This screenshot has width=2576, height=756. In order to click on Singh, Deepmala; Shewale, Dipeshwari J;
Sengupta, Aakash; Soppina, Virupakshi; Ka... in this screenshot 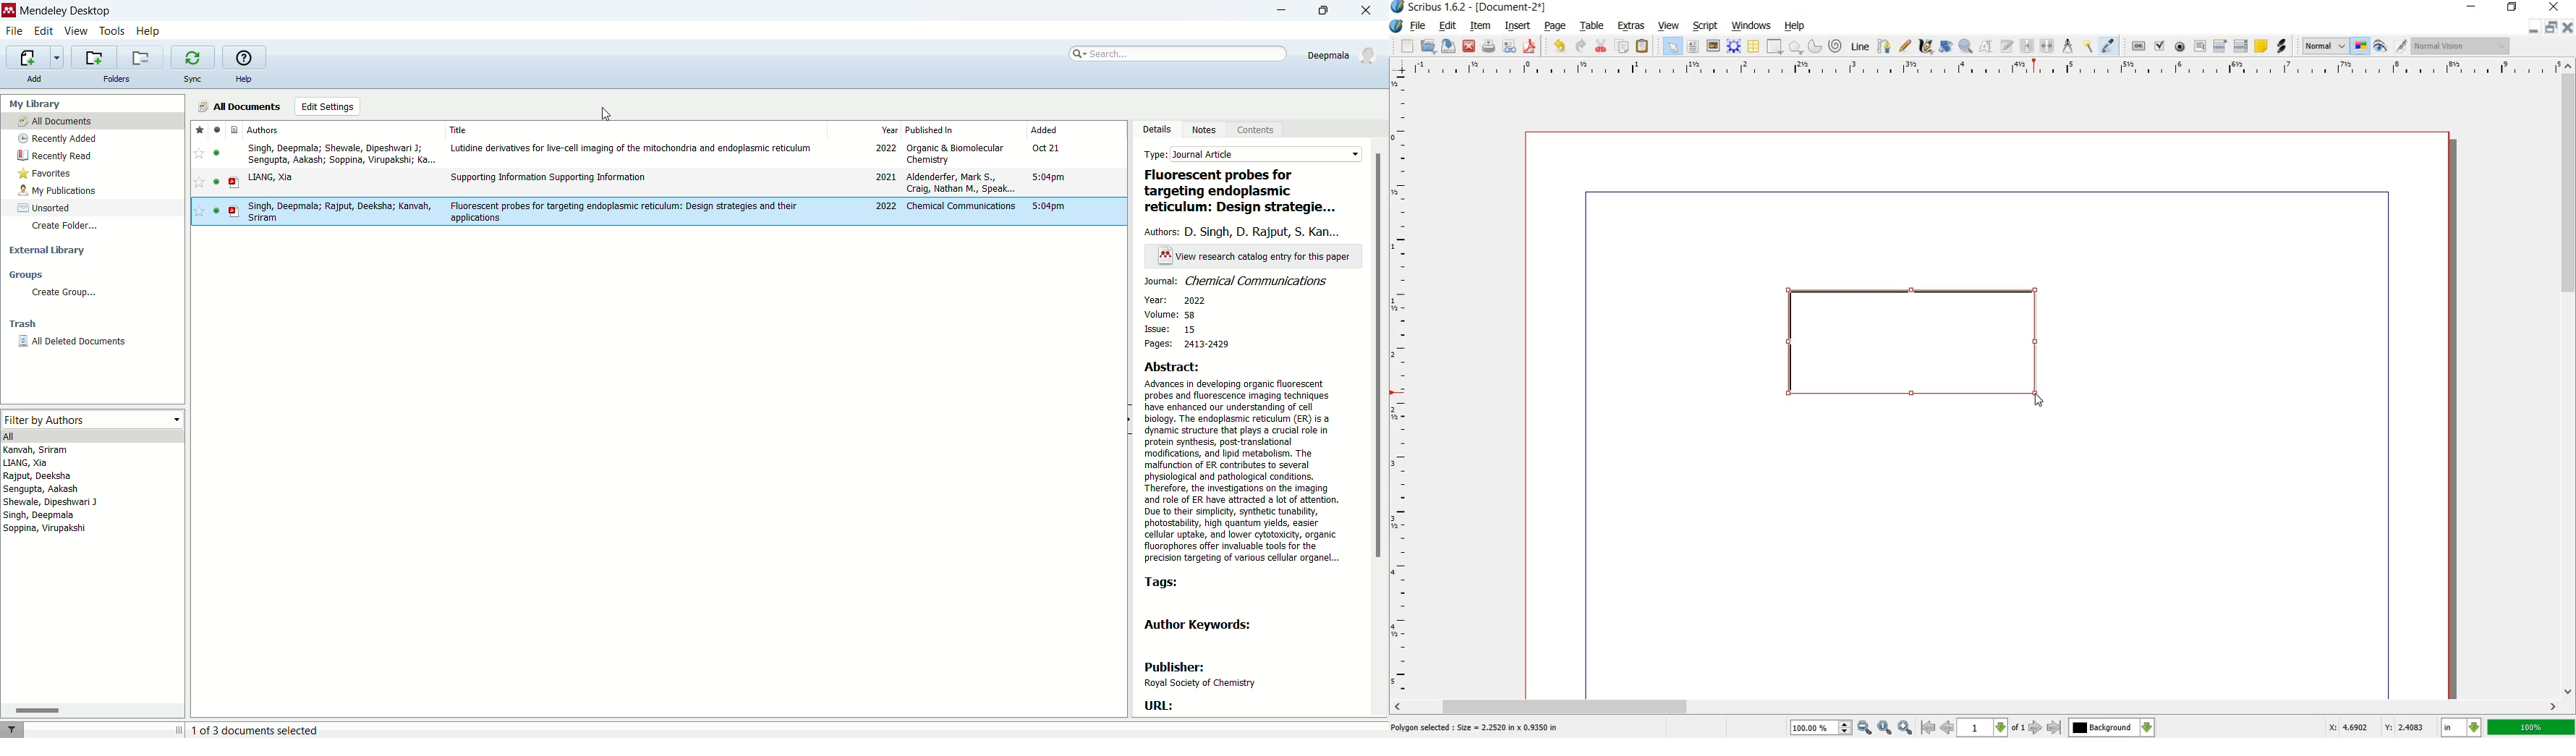, I will do `click(339, 153)`.